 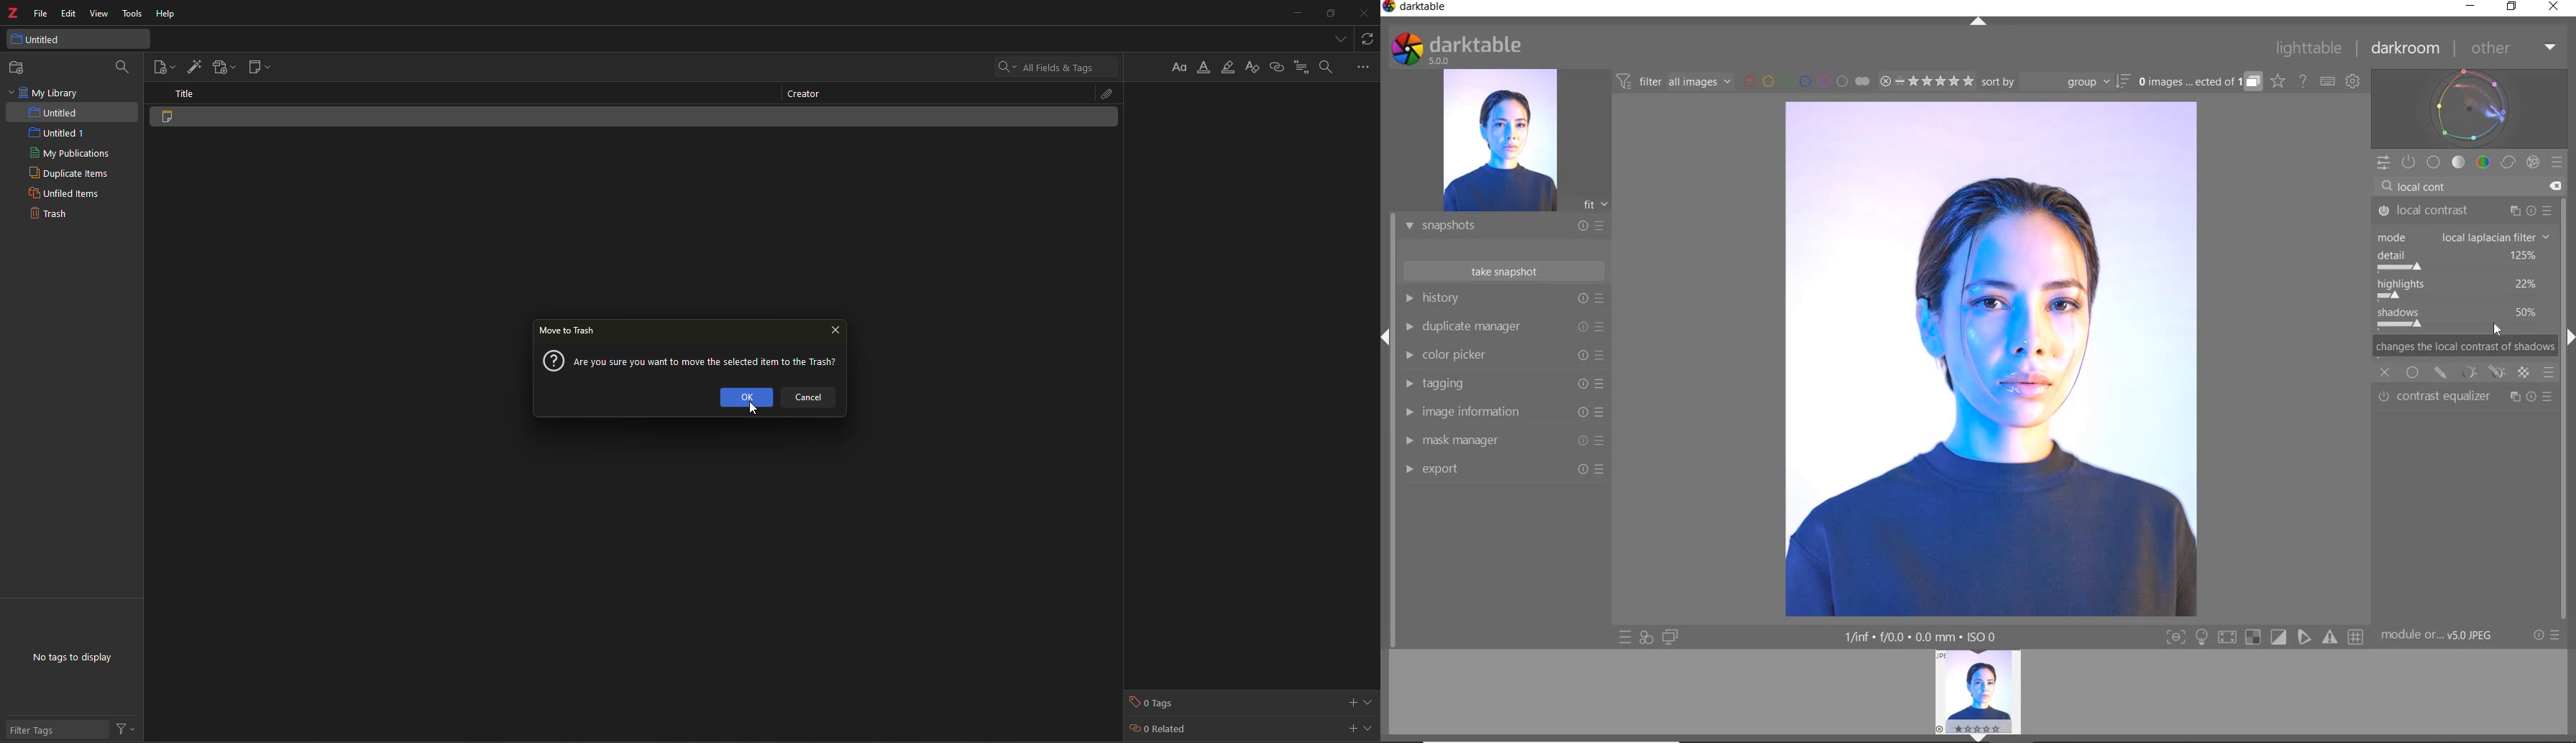 I want to click on BASE, so click(x=2434, y=162).